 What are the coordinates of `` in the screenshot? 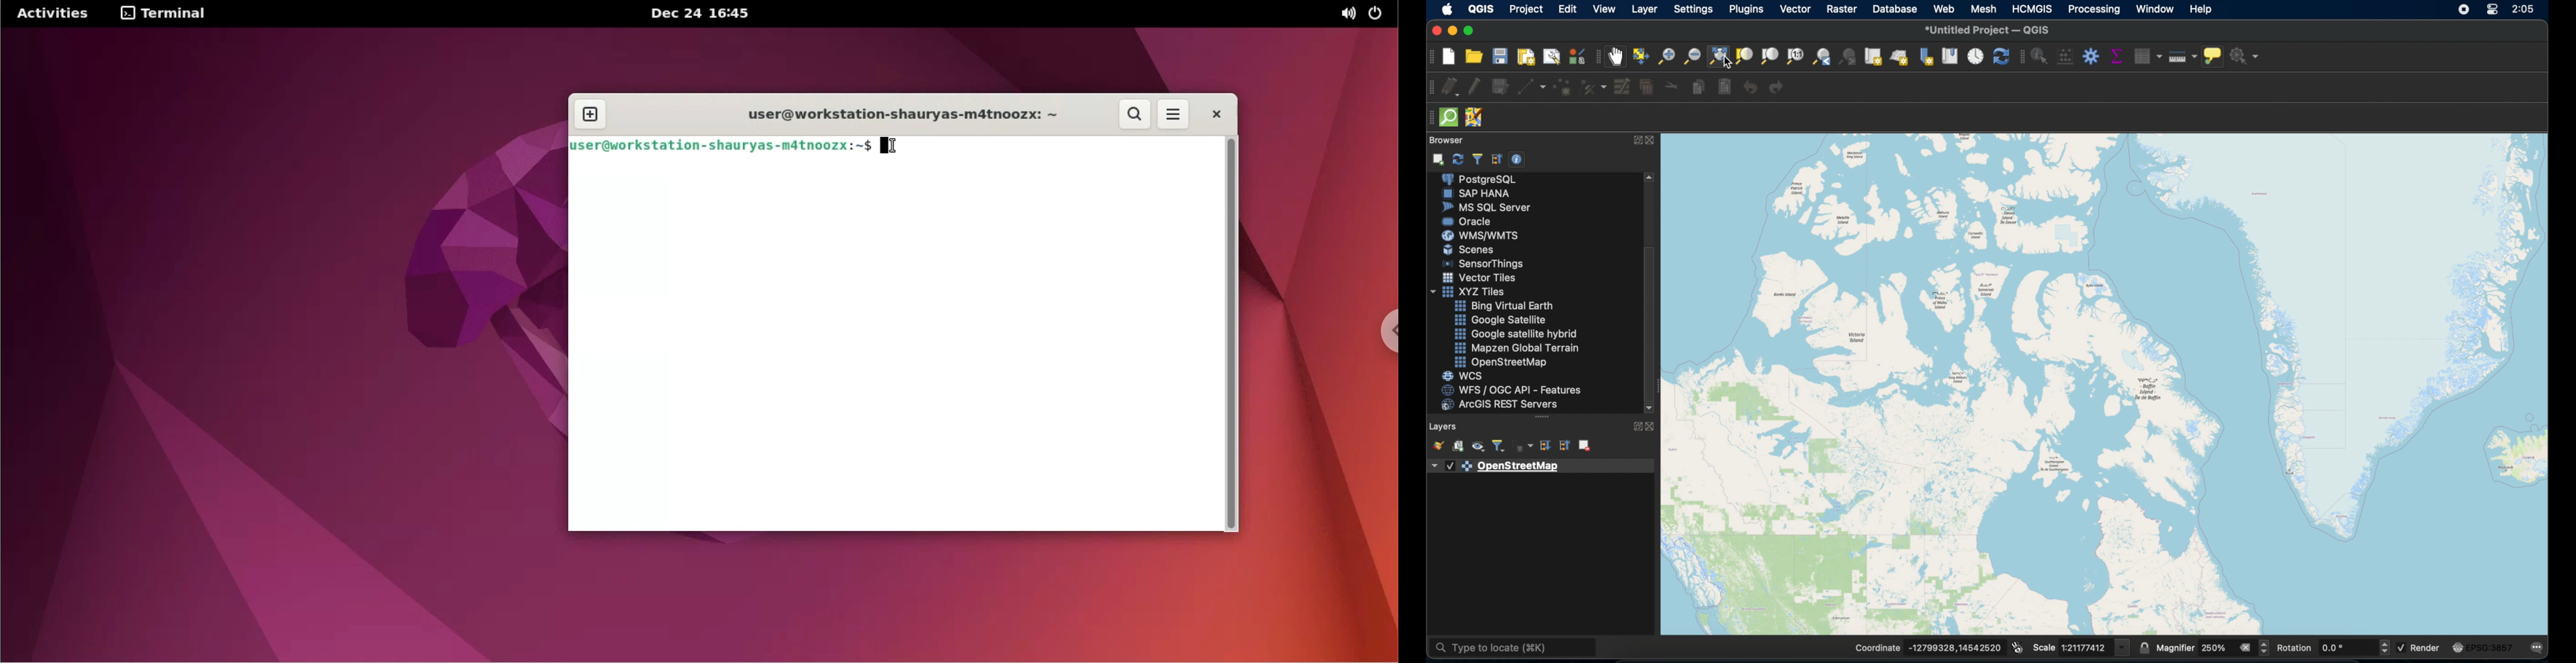 It's located at (1622, 88).